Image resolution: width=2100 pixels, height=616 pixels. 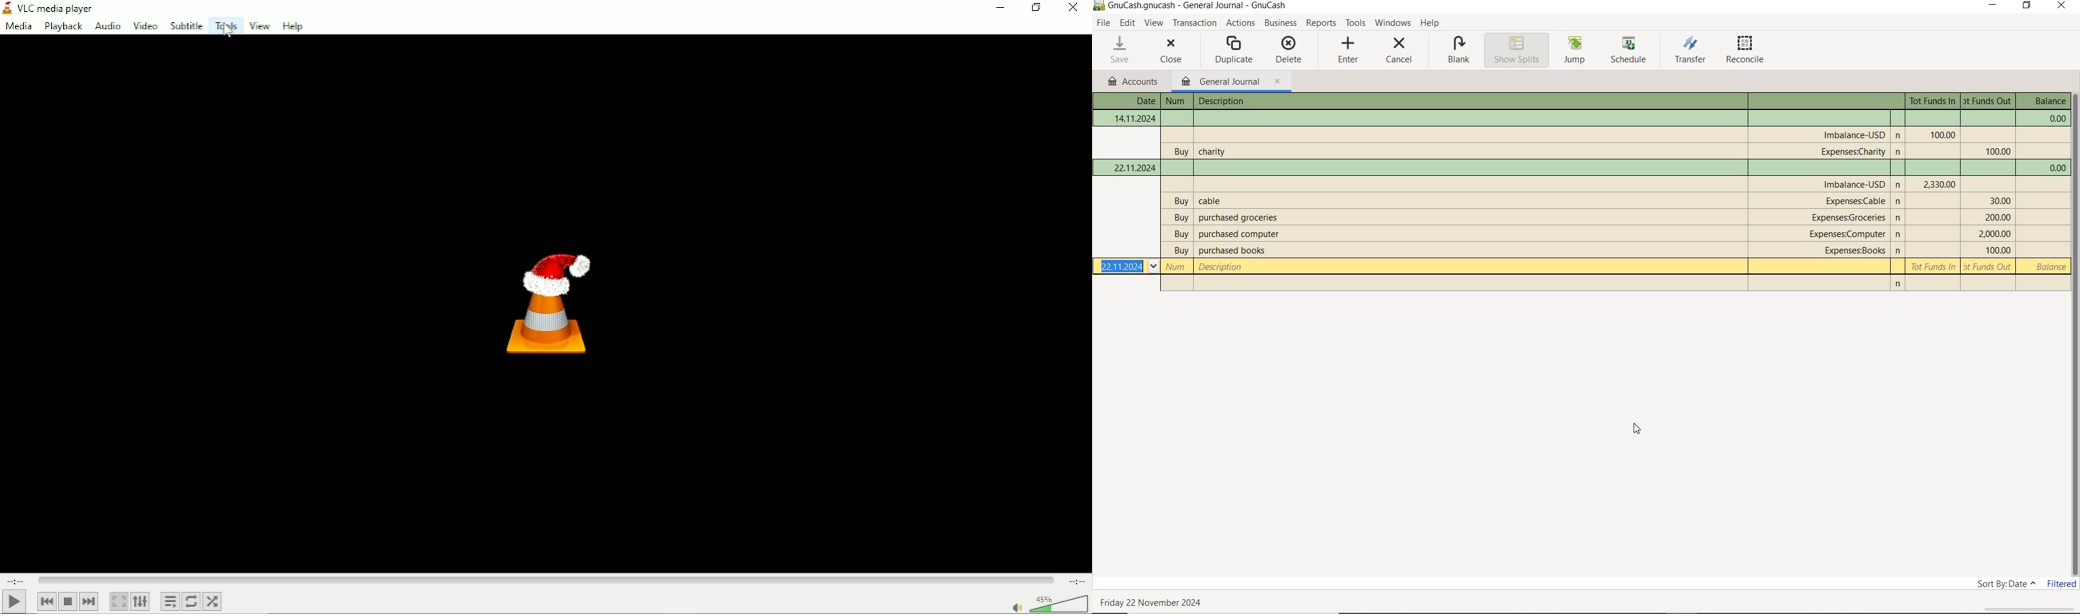 I want to click on Number, so click(x=1177, y=268).